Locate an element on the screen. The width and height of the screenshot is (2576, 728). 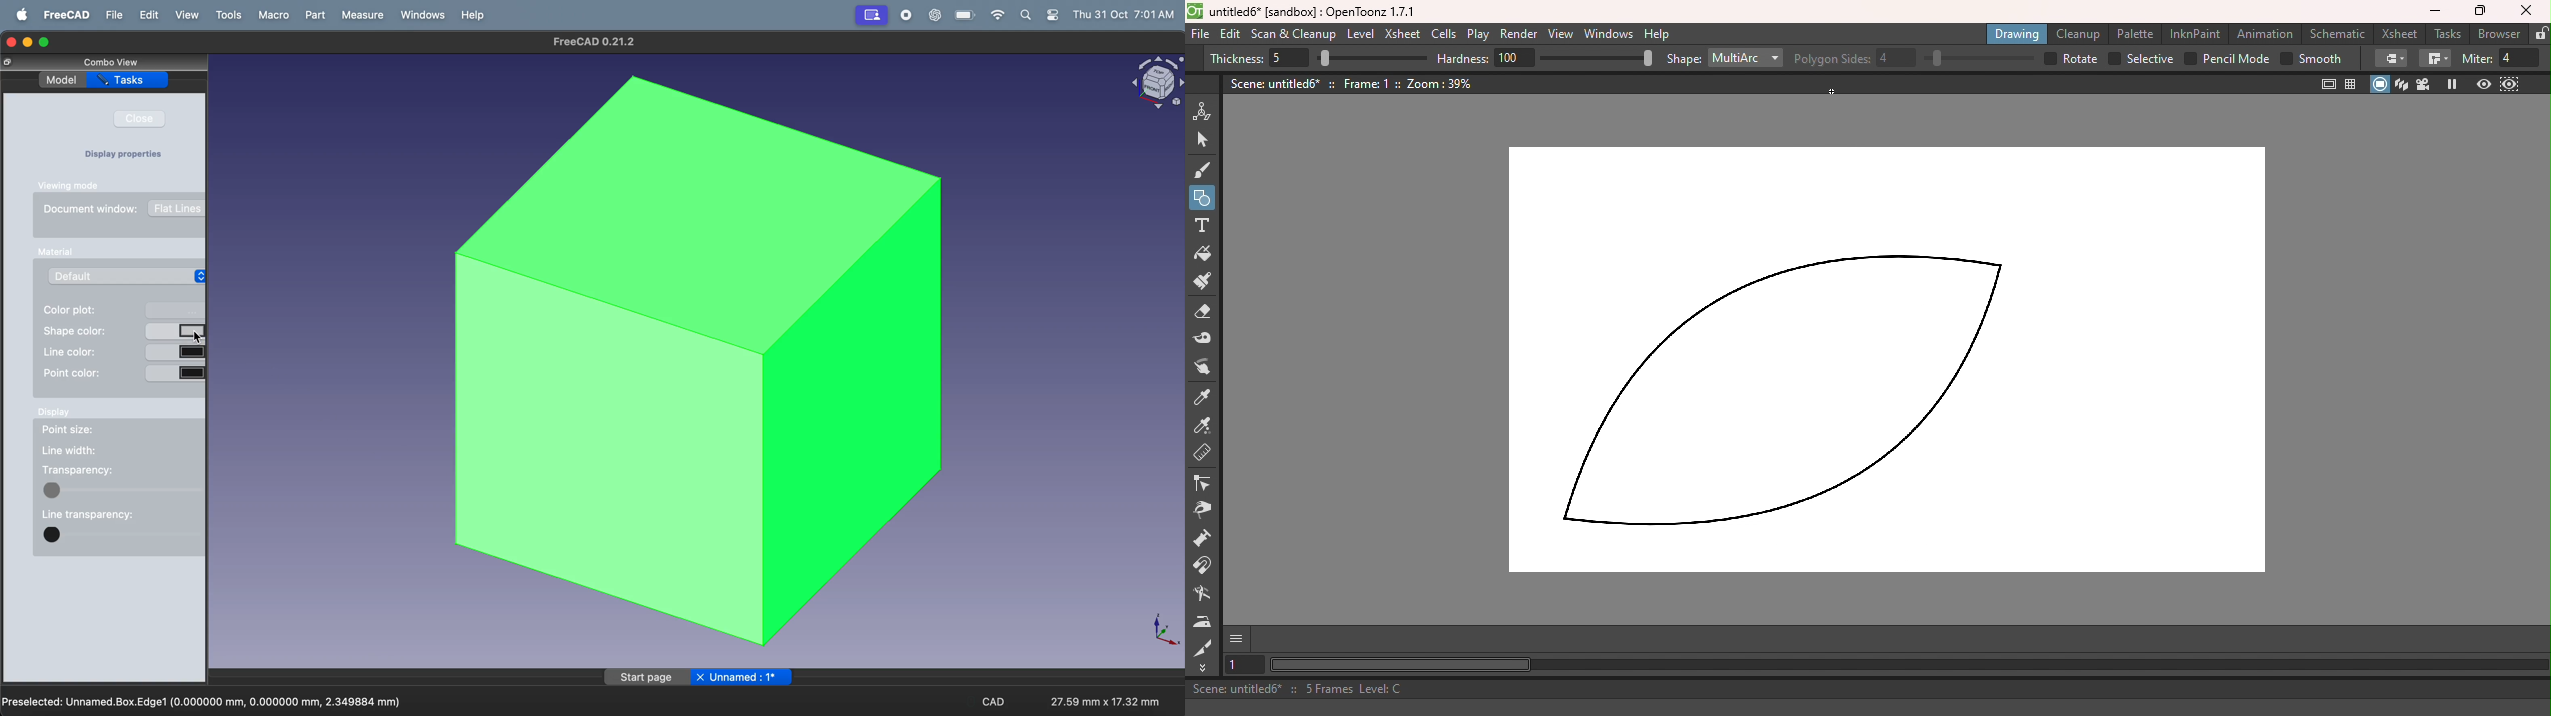
CAD is located at coordinates (996, 703).